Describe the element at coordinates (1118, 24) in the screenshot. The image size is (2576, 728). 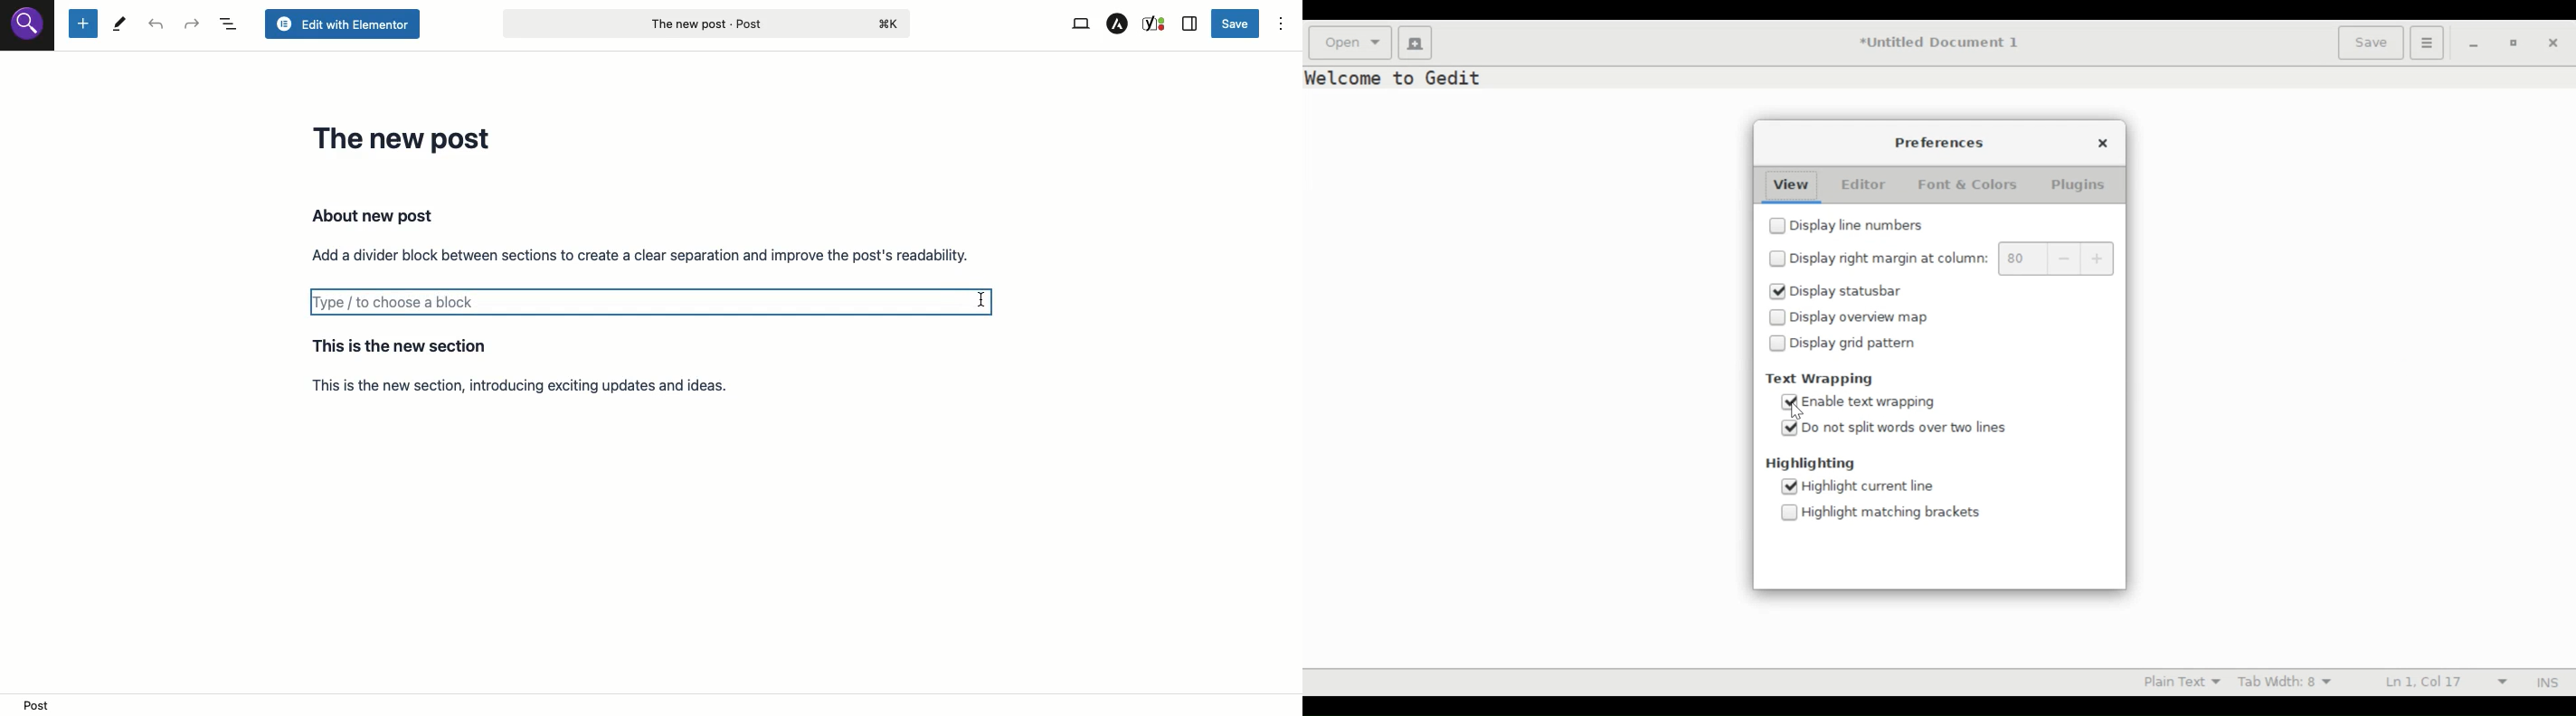
I see `Astar` at that location.